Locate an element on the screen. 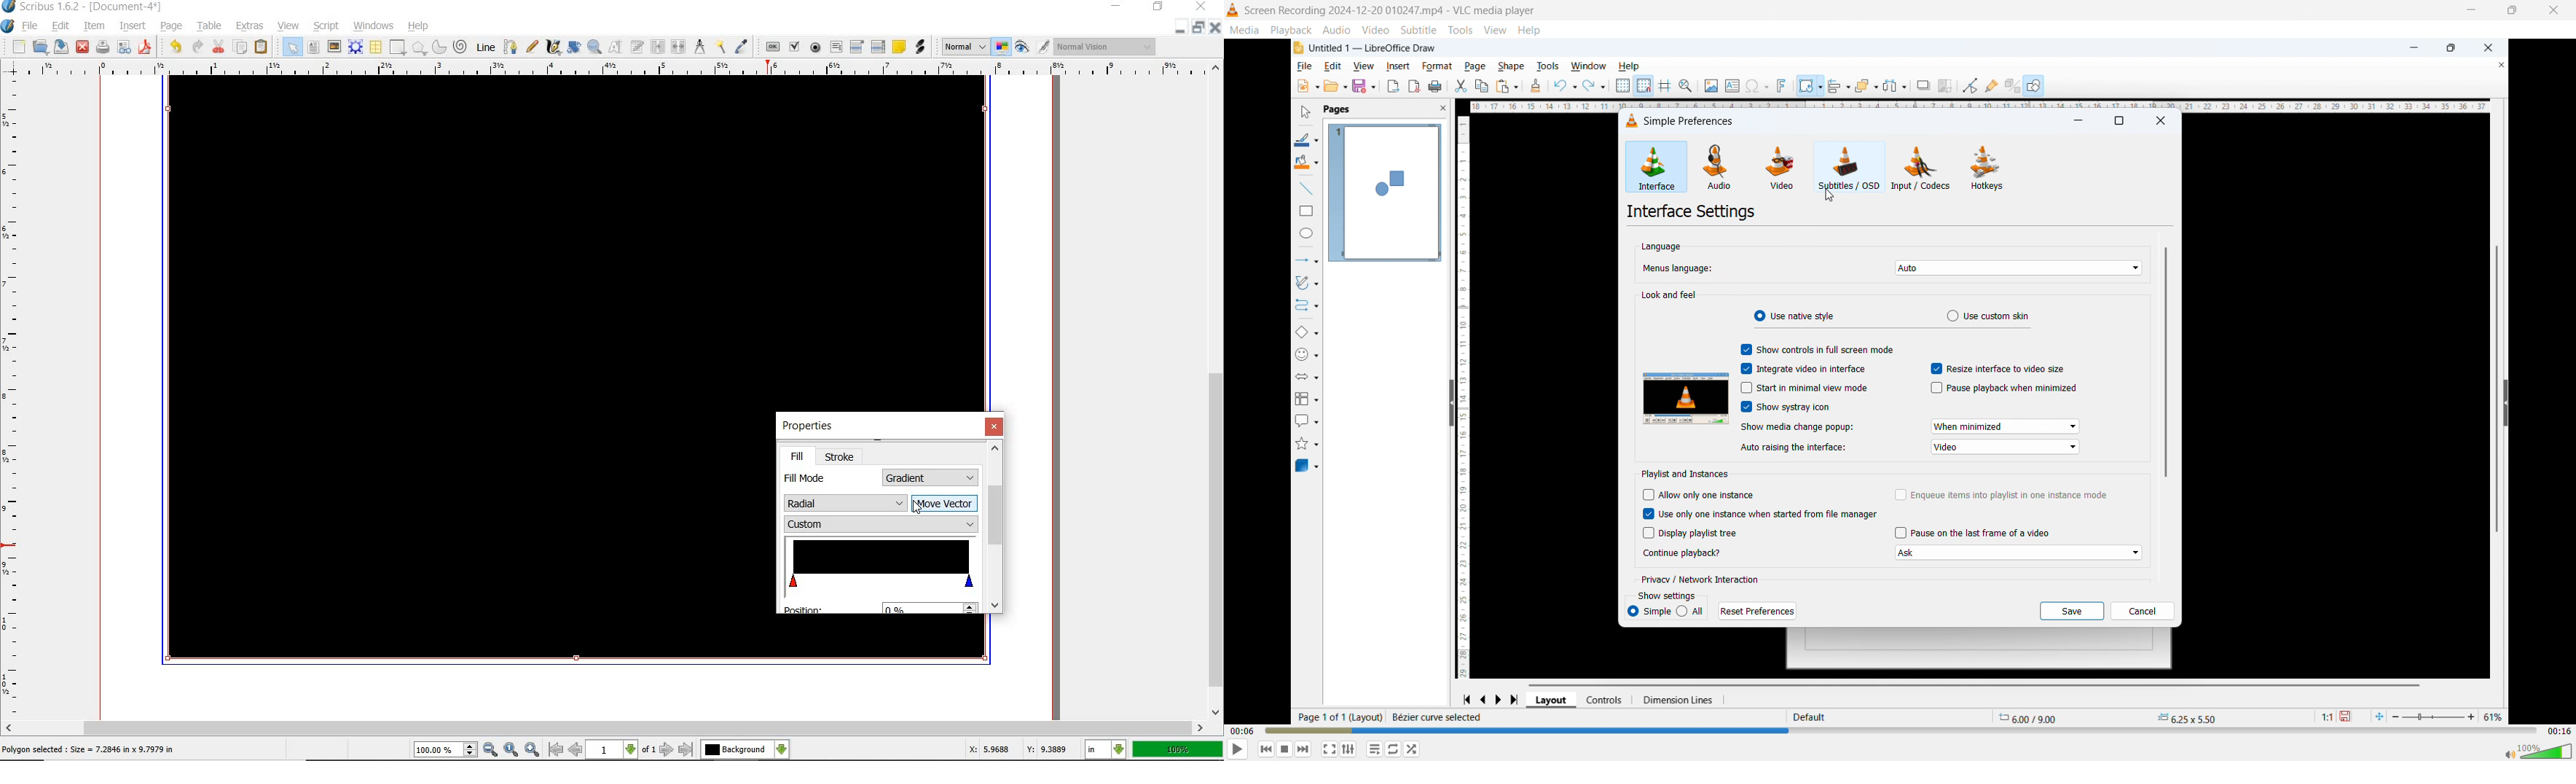 The height and width of the screenshot is (784, 2576). zoom in or zoom out is located at coordinates (594, 48).